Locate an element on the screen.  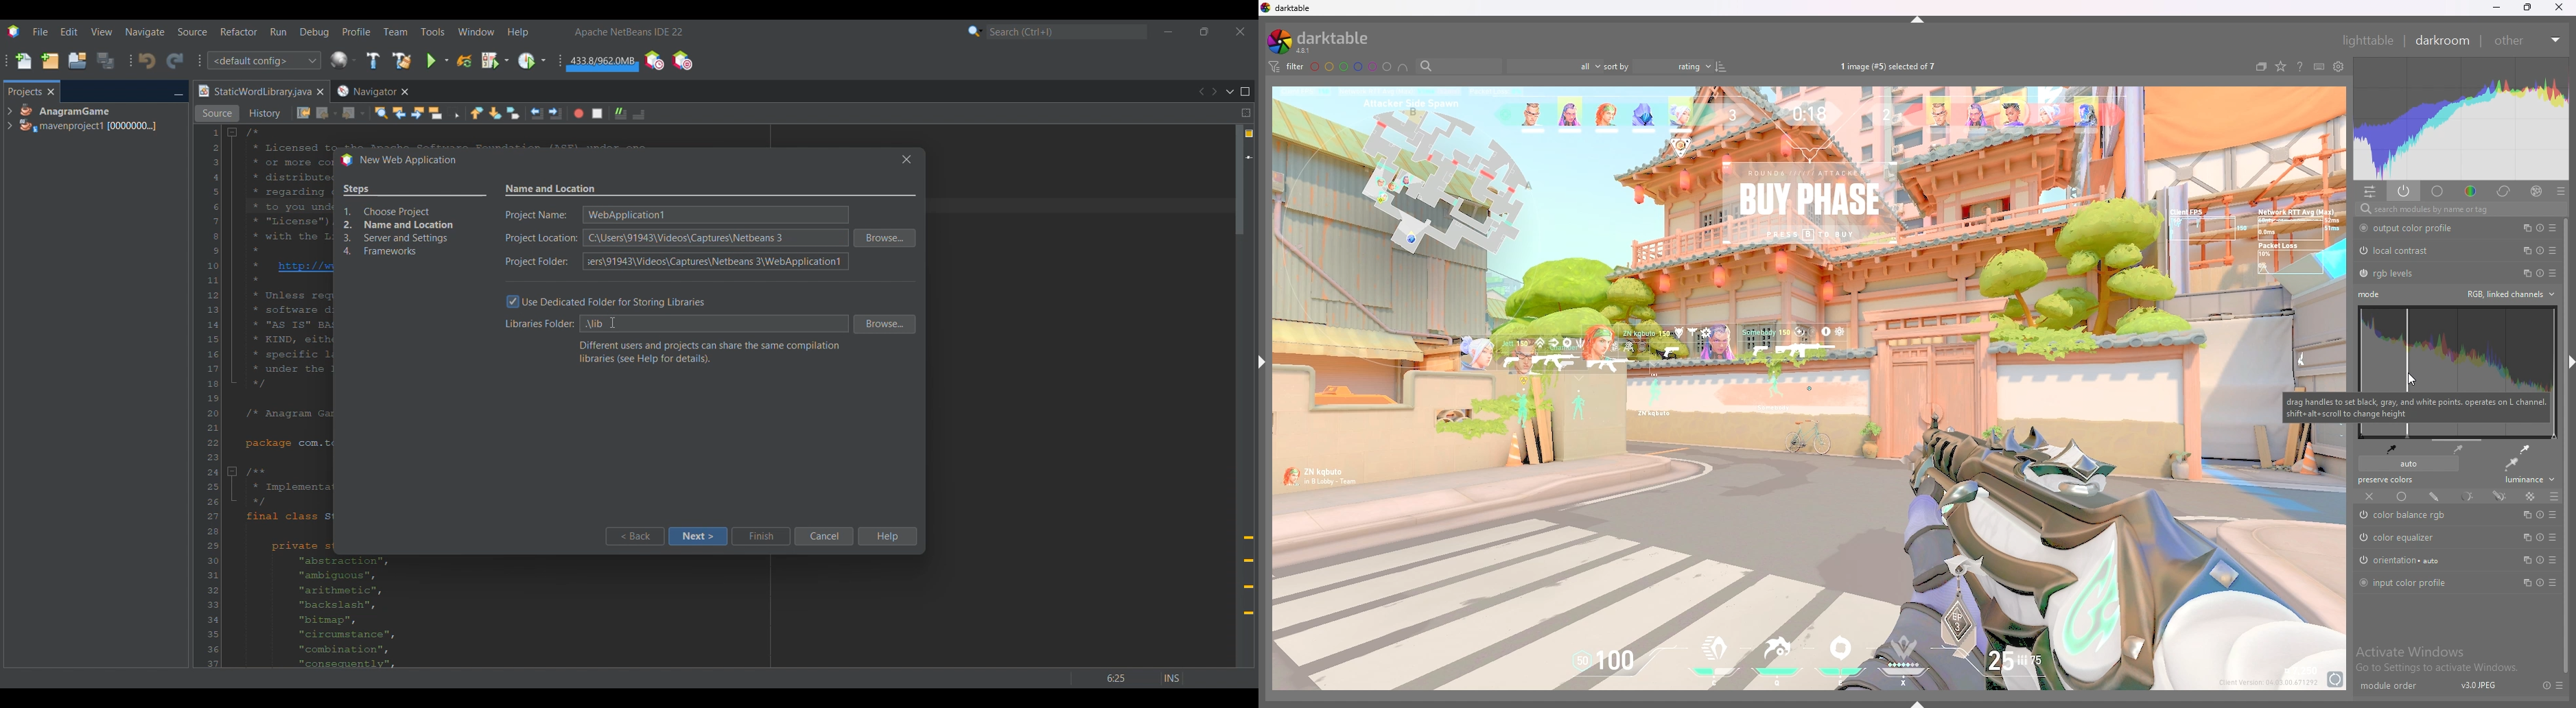
local contrast is located at coordinates (2405, 250).